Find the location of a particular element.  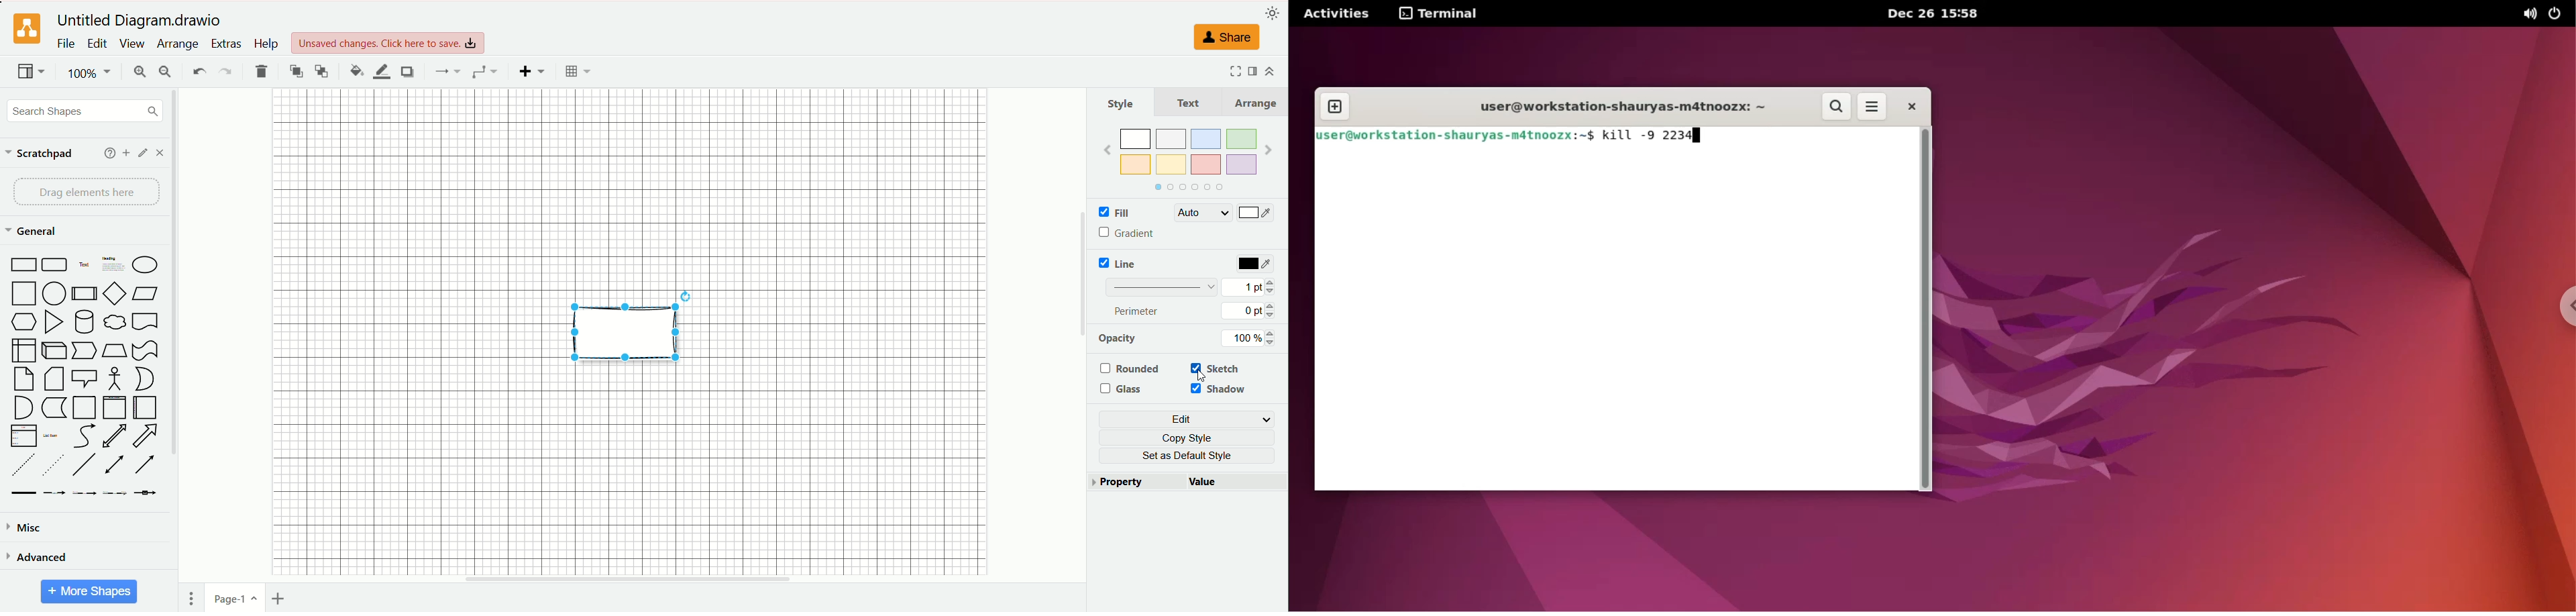

title is located at coordinates (142, 21).